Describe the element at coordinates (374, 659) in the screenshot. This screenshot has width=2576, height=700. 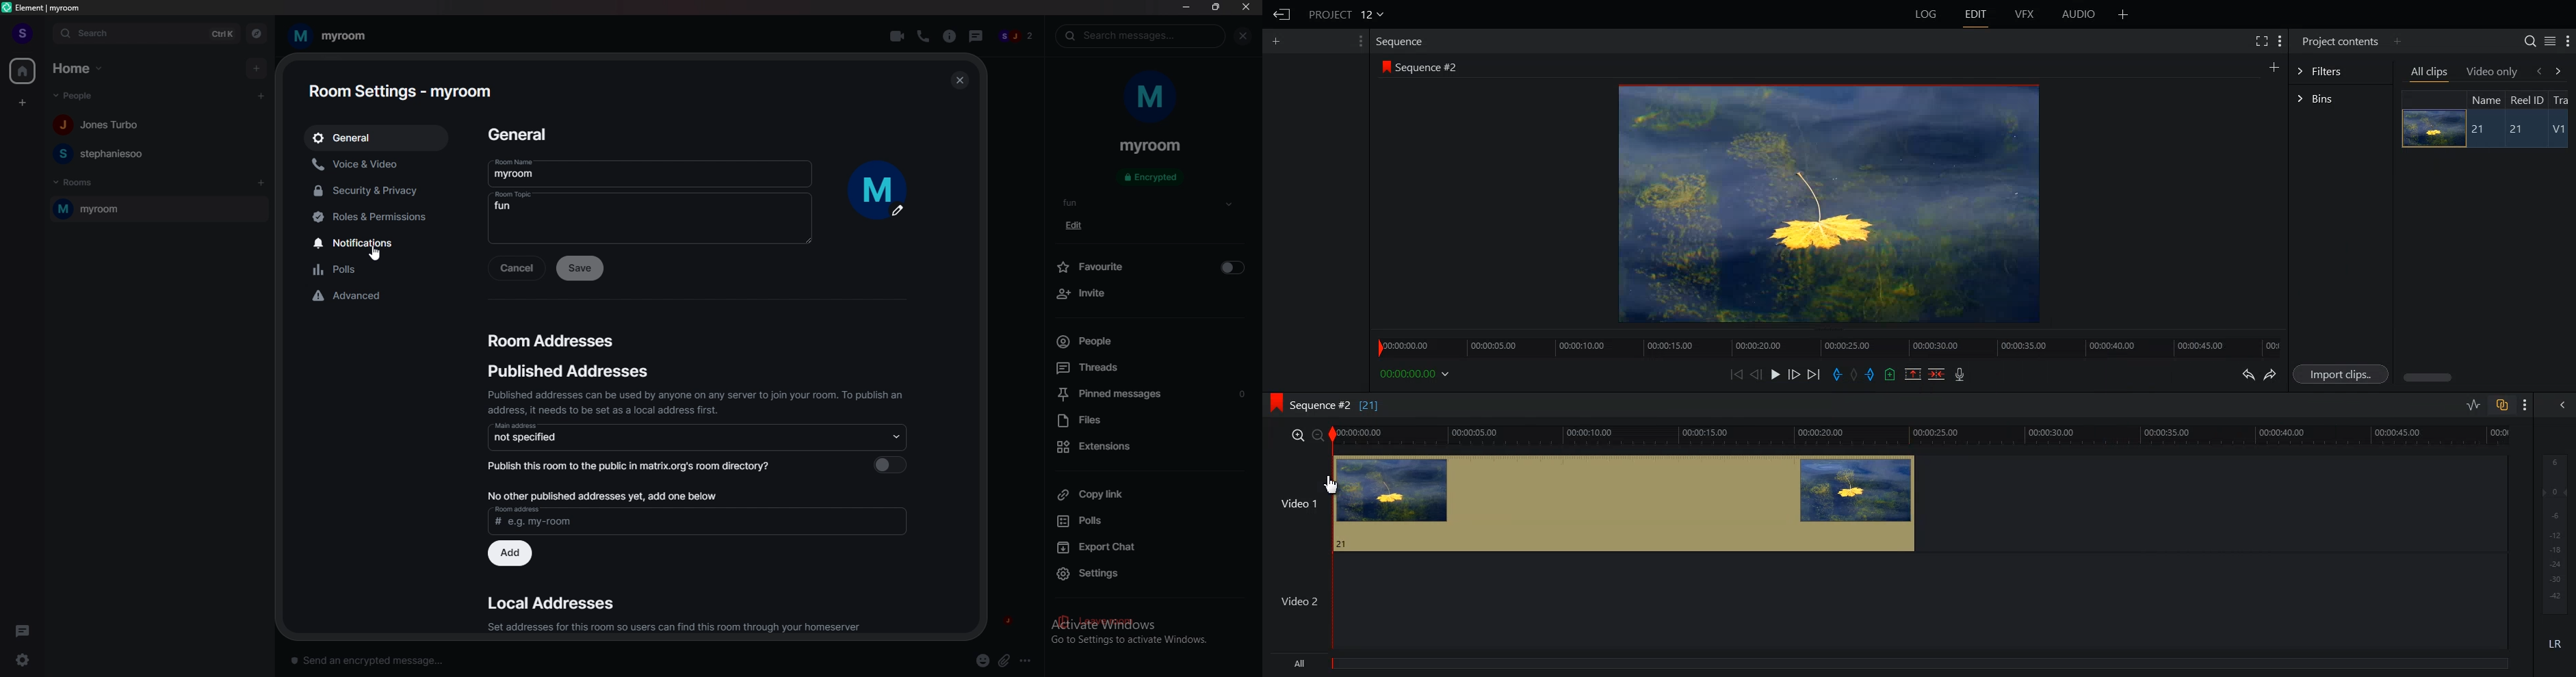
I see `message box` at that location.